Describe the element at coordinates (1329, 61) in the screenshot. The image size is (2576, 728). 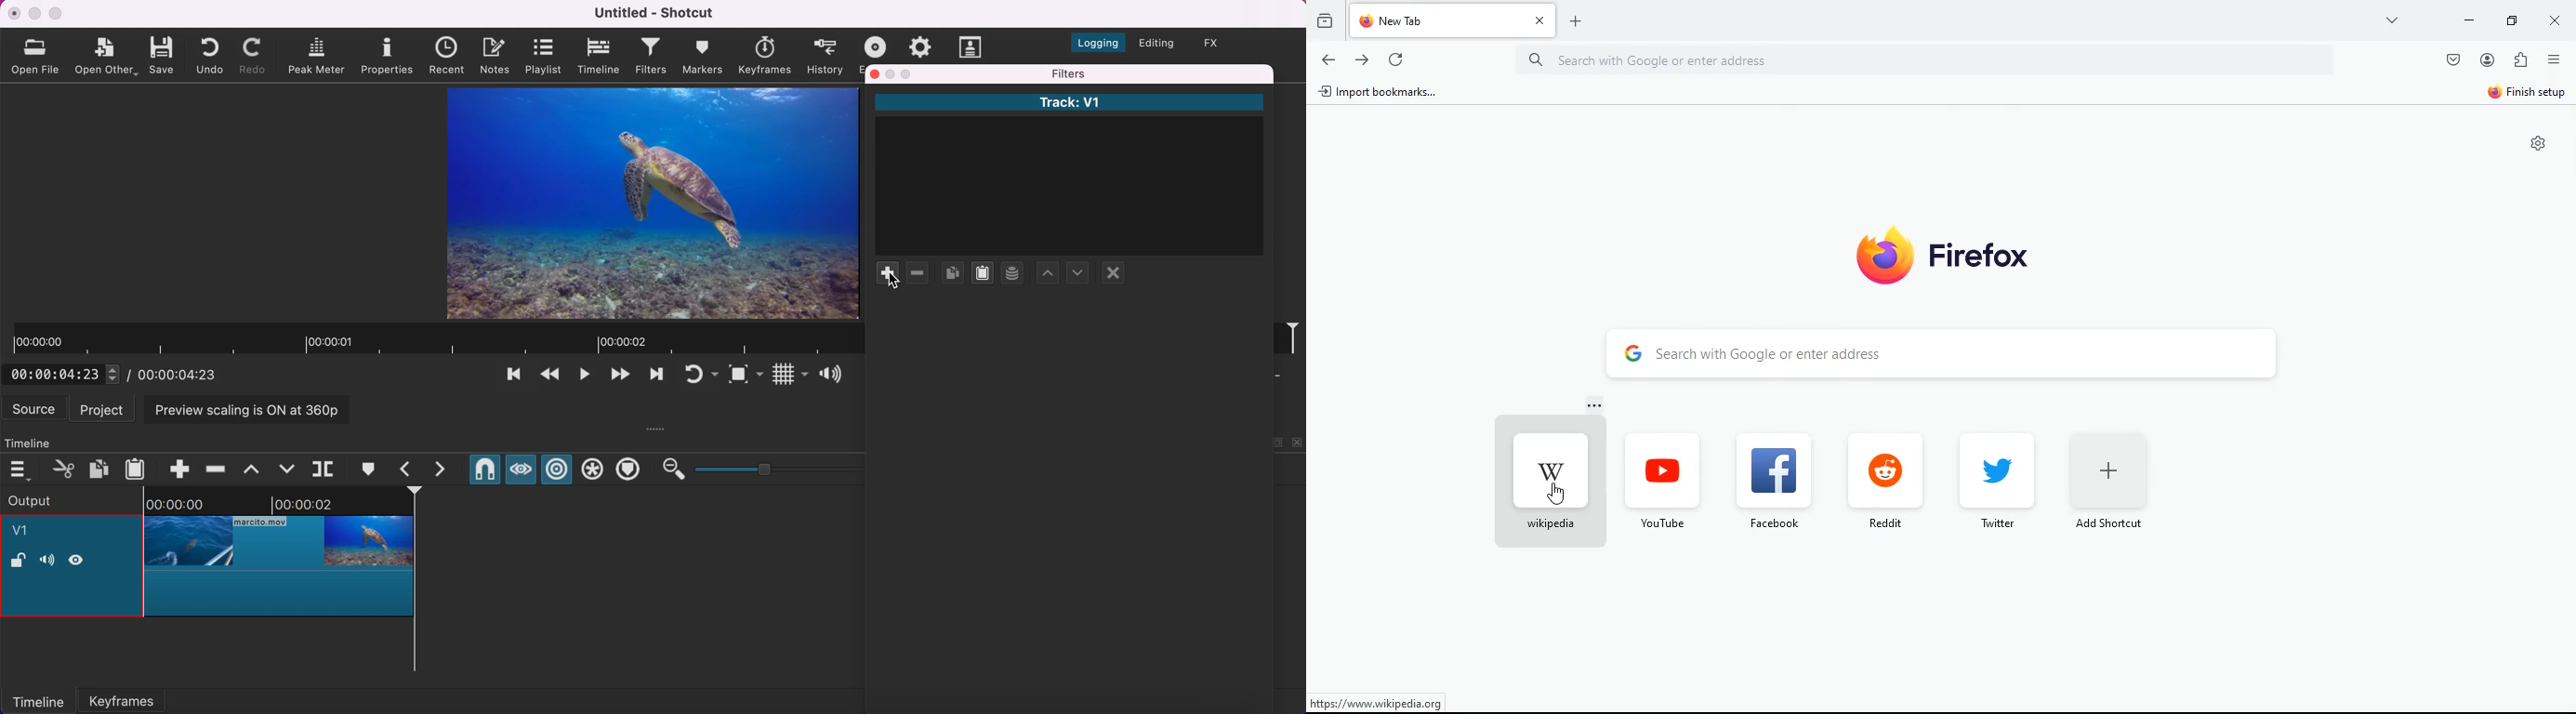
I see `back` at that location.